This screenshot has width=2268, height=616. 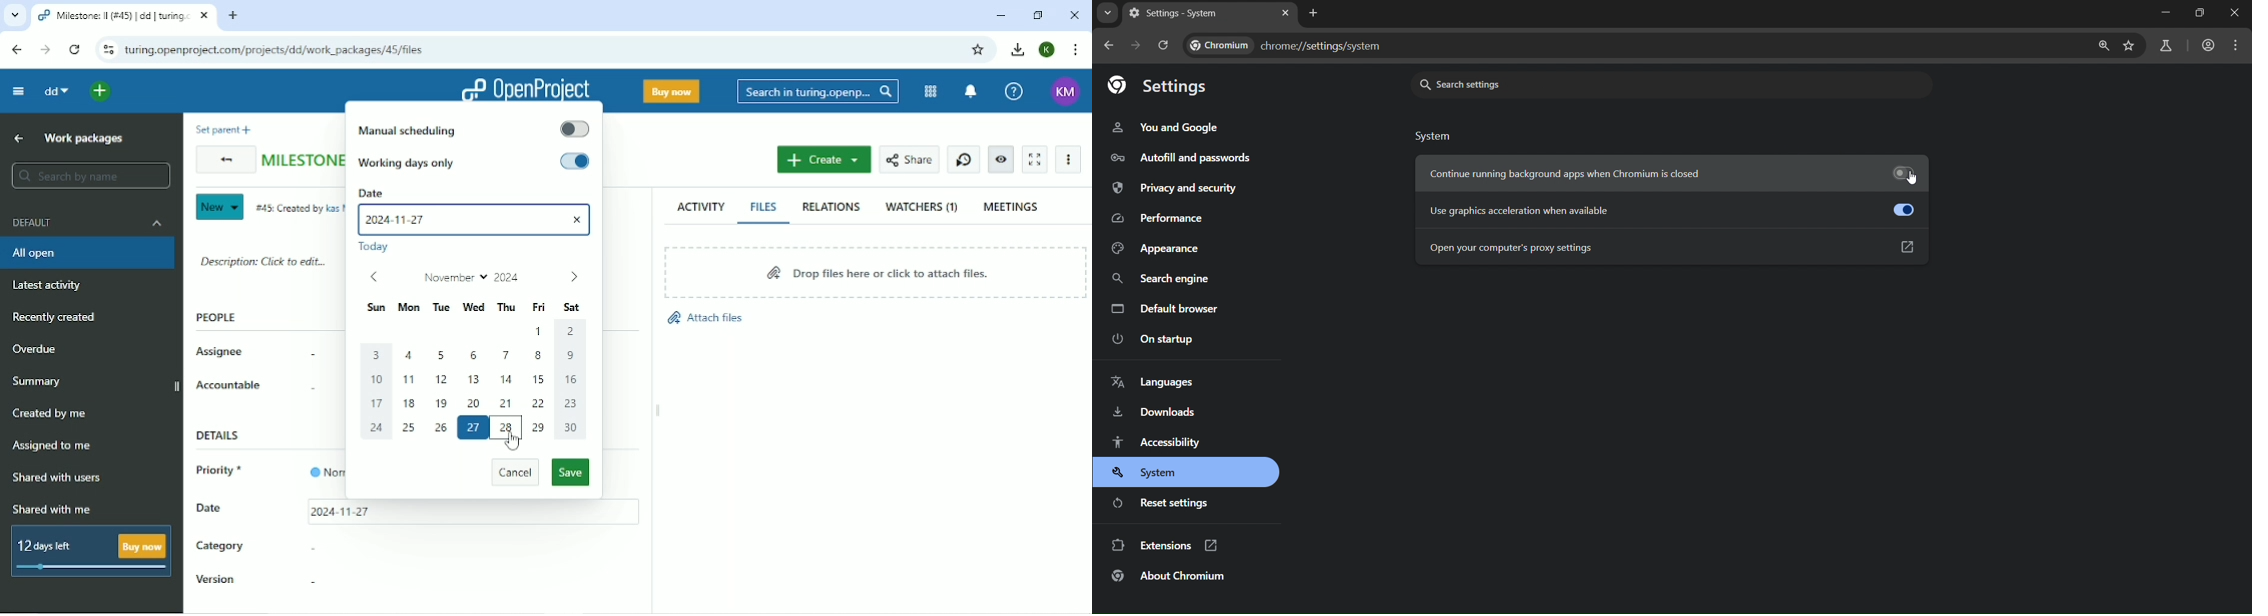 What do you see at coordinates (223, 436) in the screenshot?
I see `Details` at bounding box center [223, 436].